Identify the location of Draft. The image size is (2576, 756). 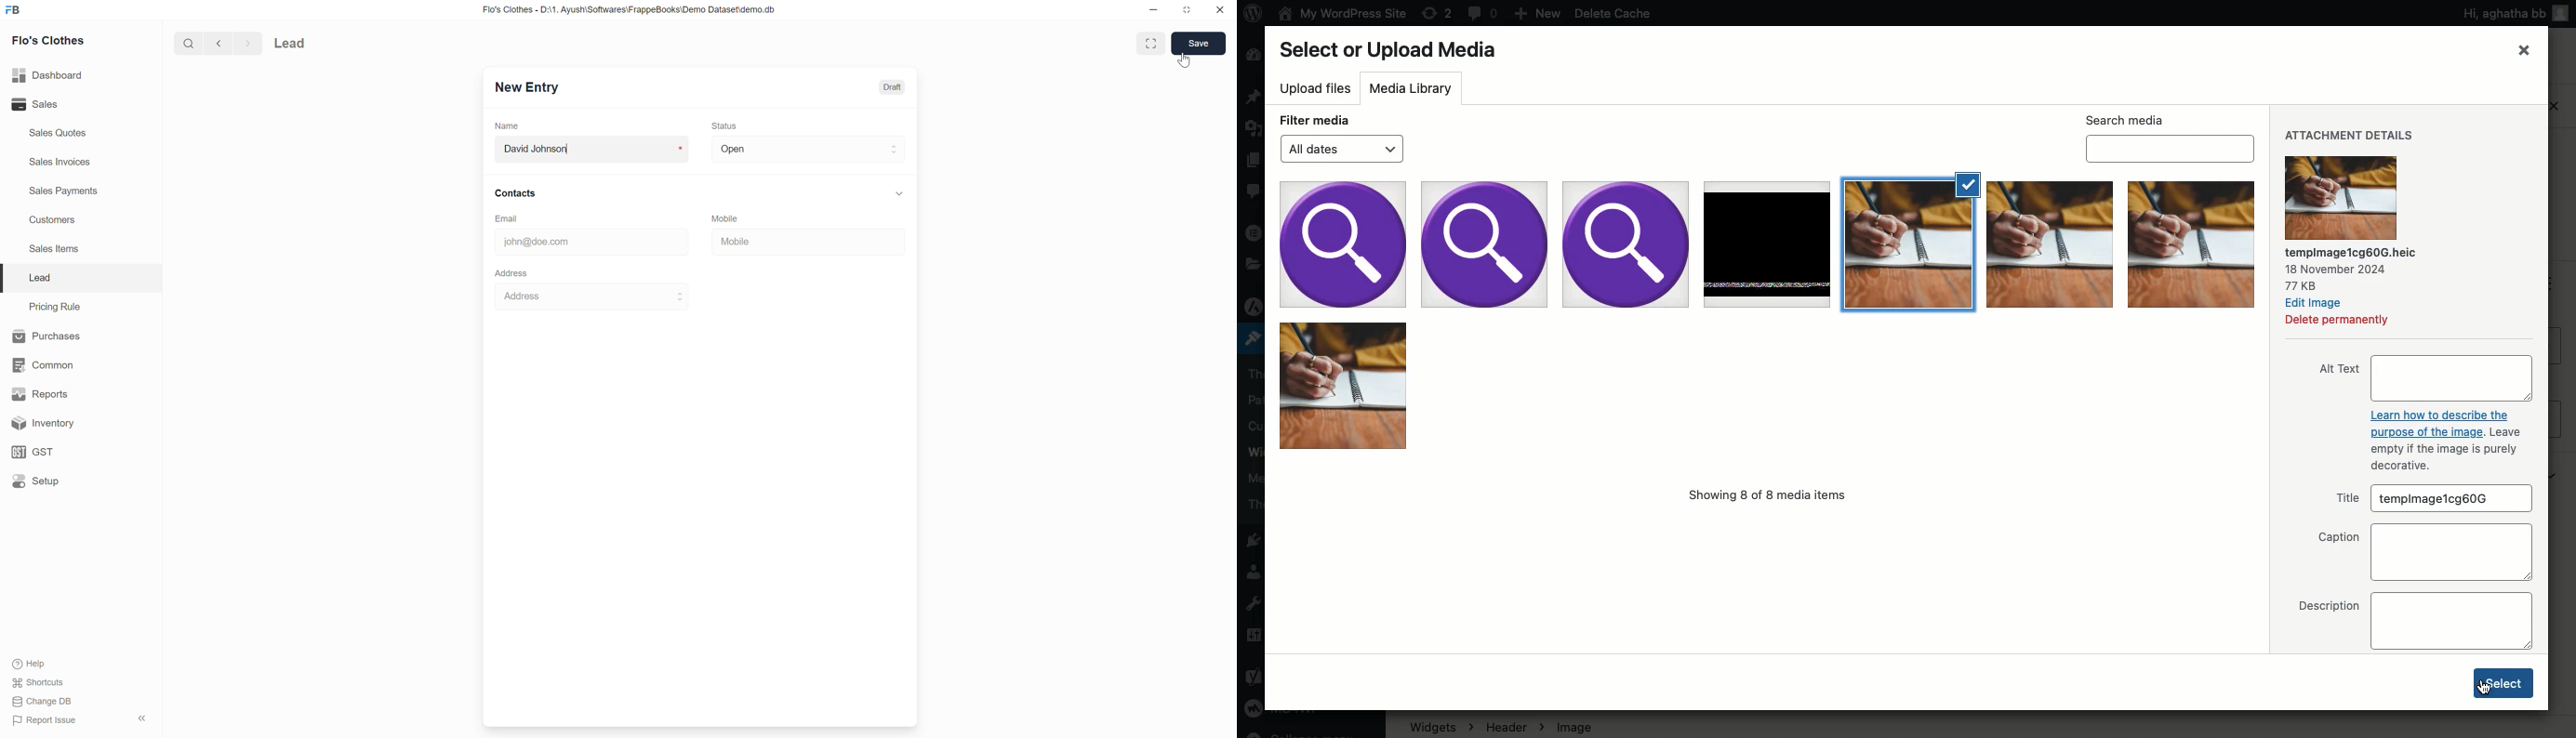
(892, 86).